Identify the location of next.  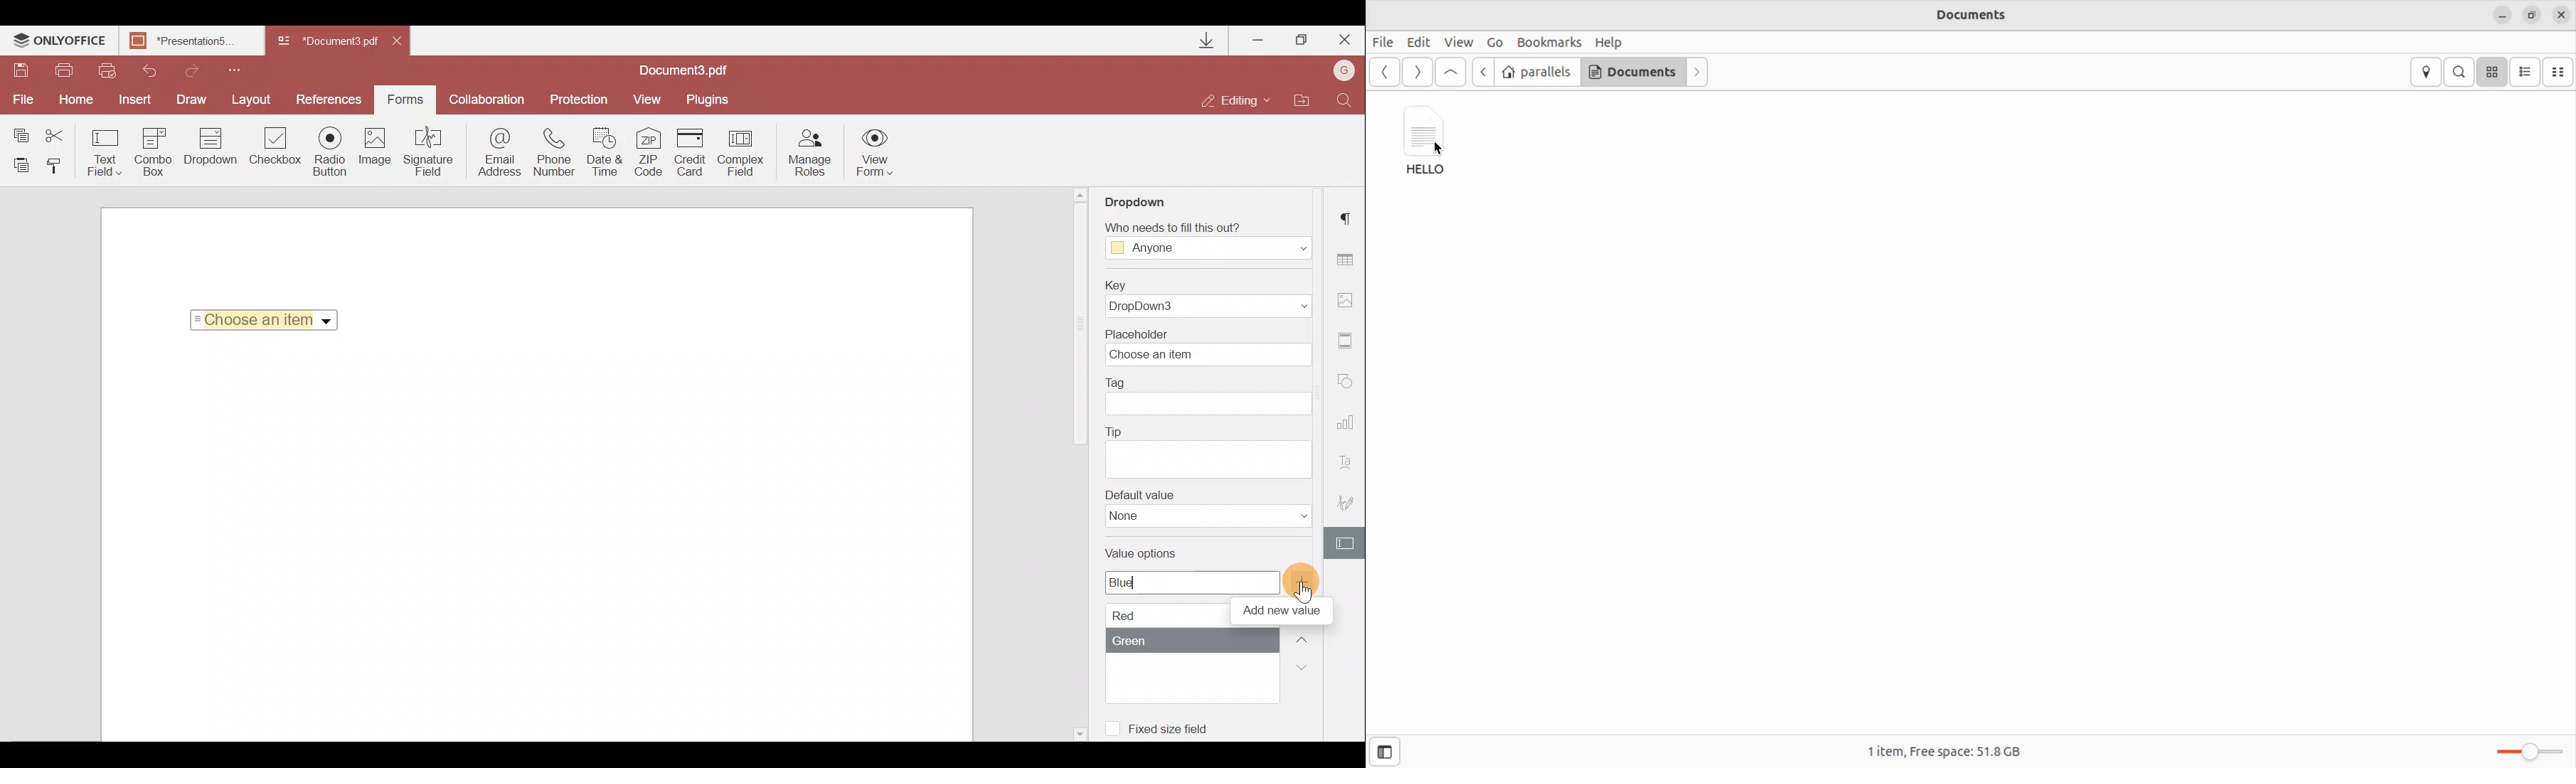
(1697, 70).